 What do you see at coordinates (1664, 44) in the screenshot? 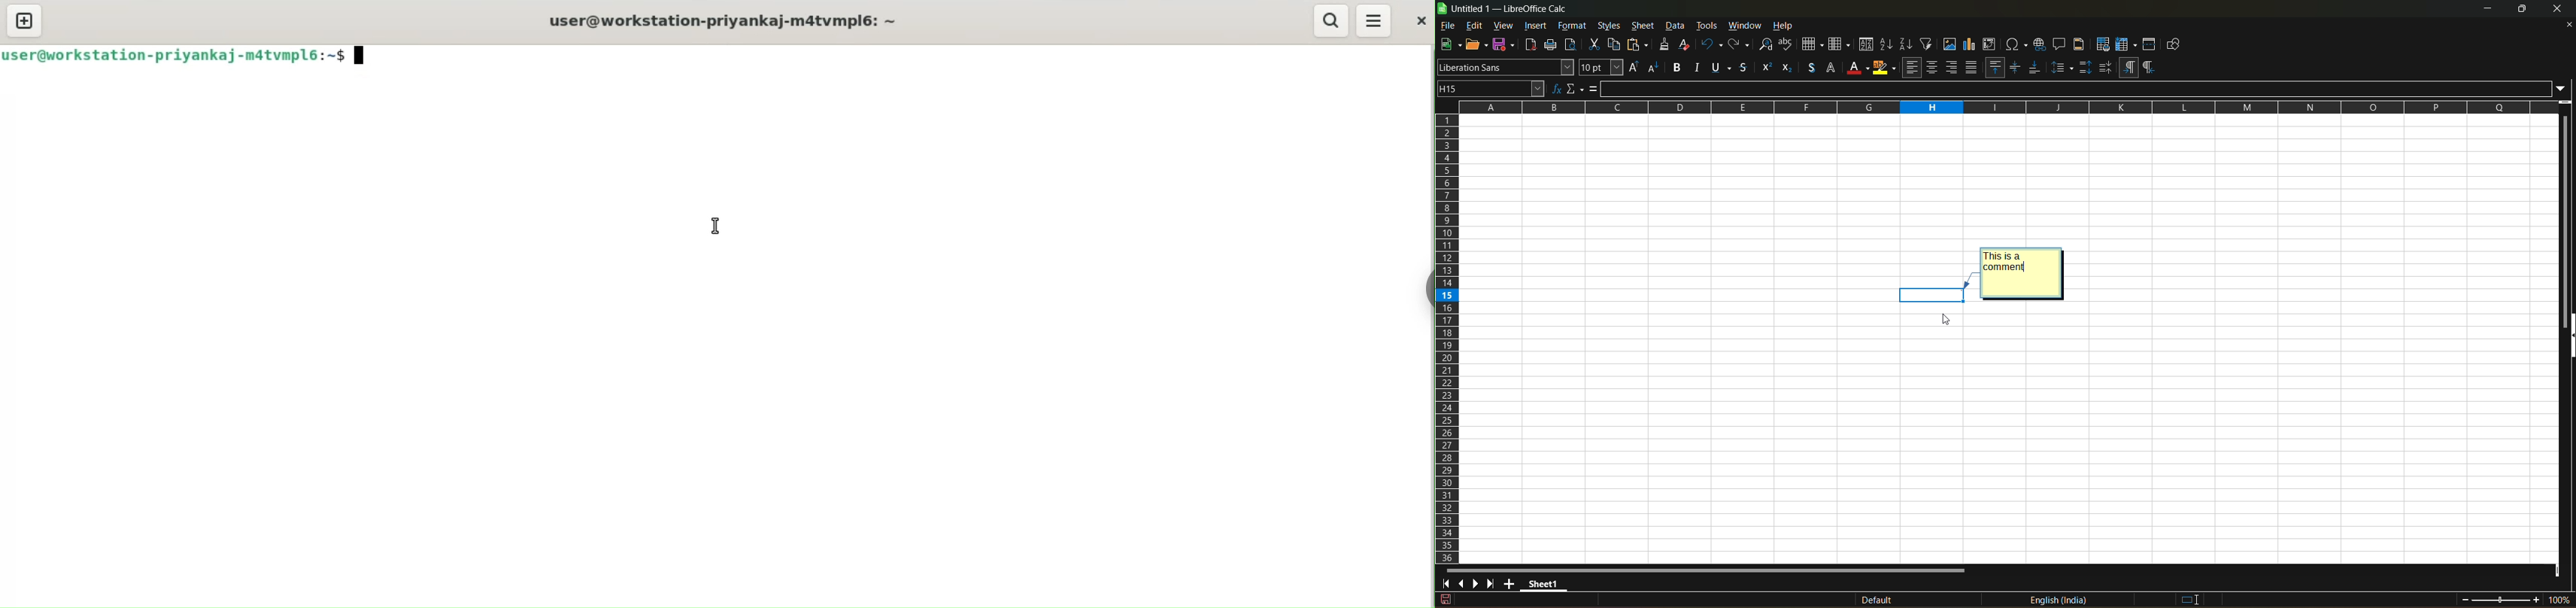
I see `clone formatting` at bounding box center [1664, 44].